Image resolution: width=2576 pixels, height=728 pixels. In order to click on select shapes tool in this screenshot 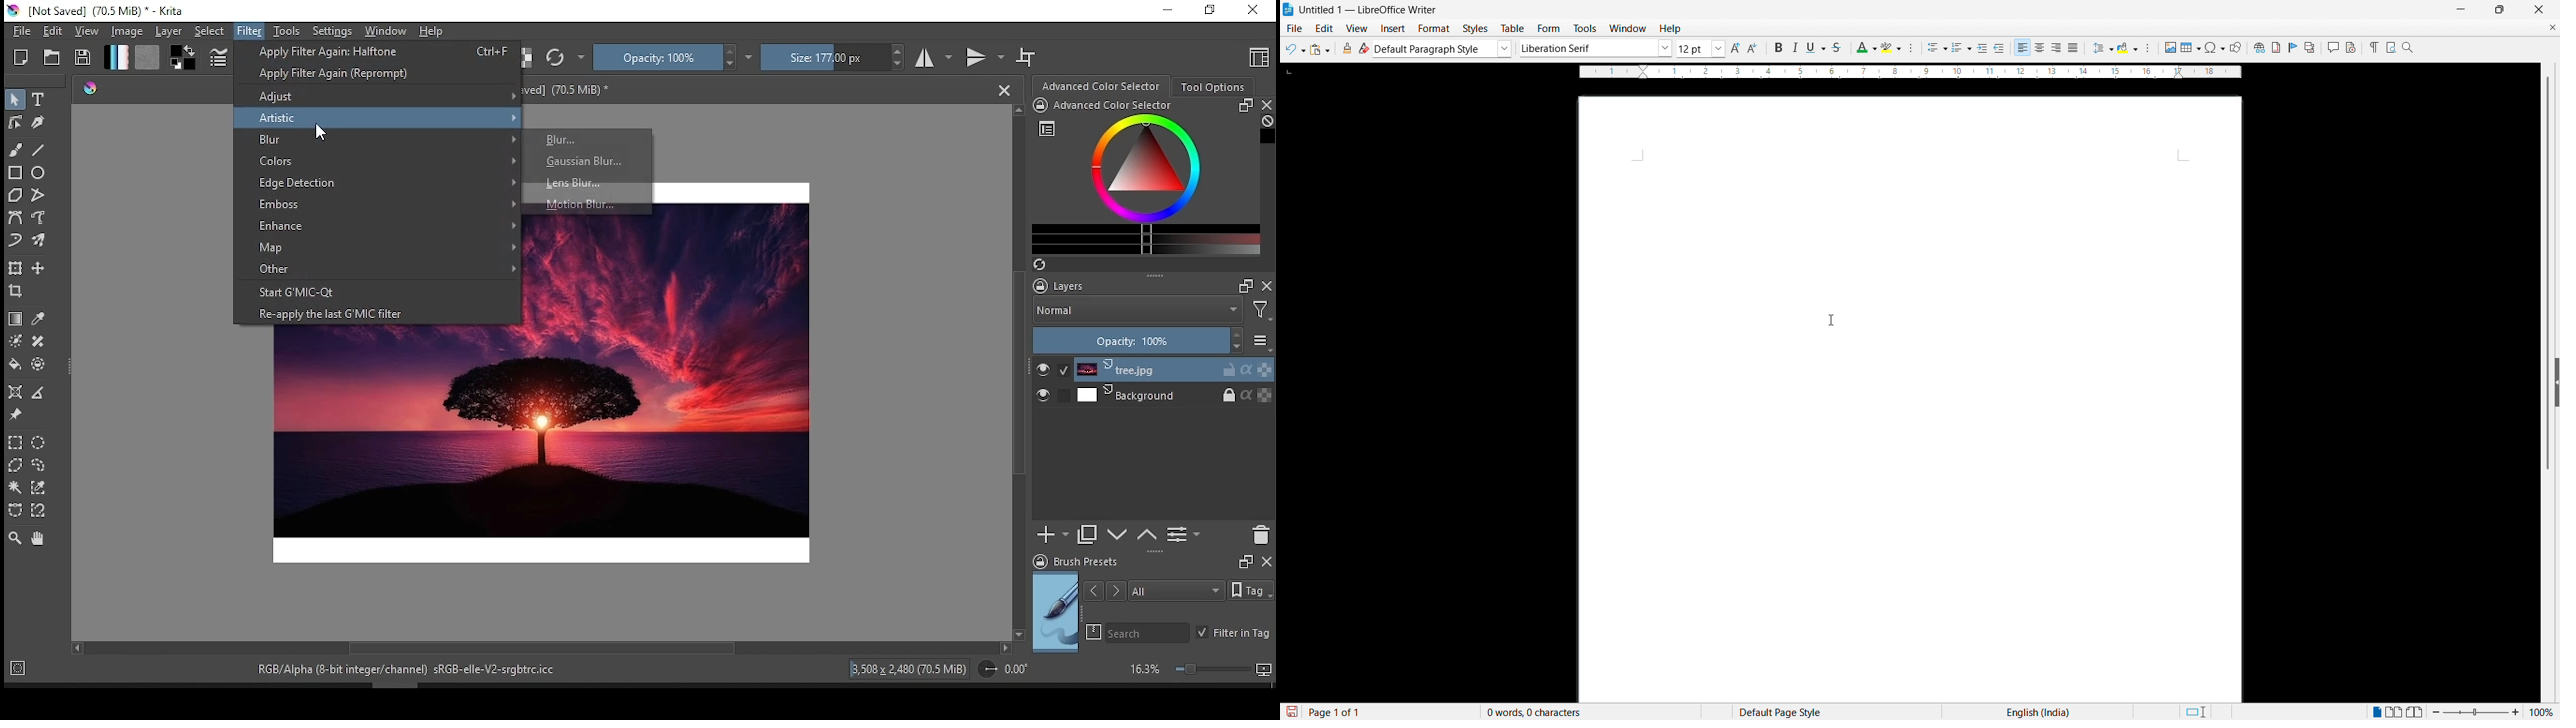, I will do `click(15, 100)`.